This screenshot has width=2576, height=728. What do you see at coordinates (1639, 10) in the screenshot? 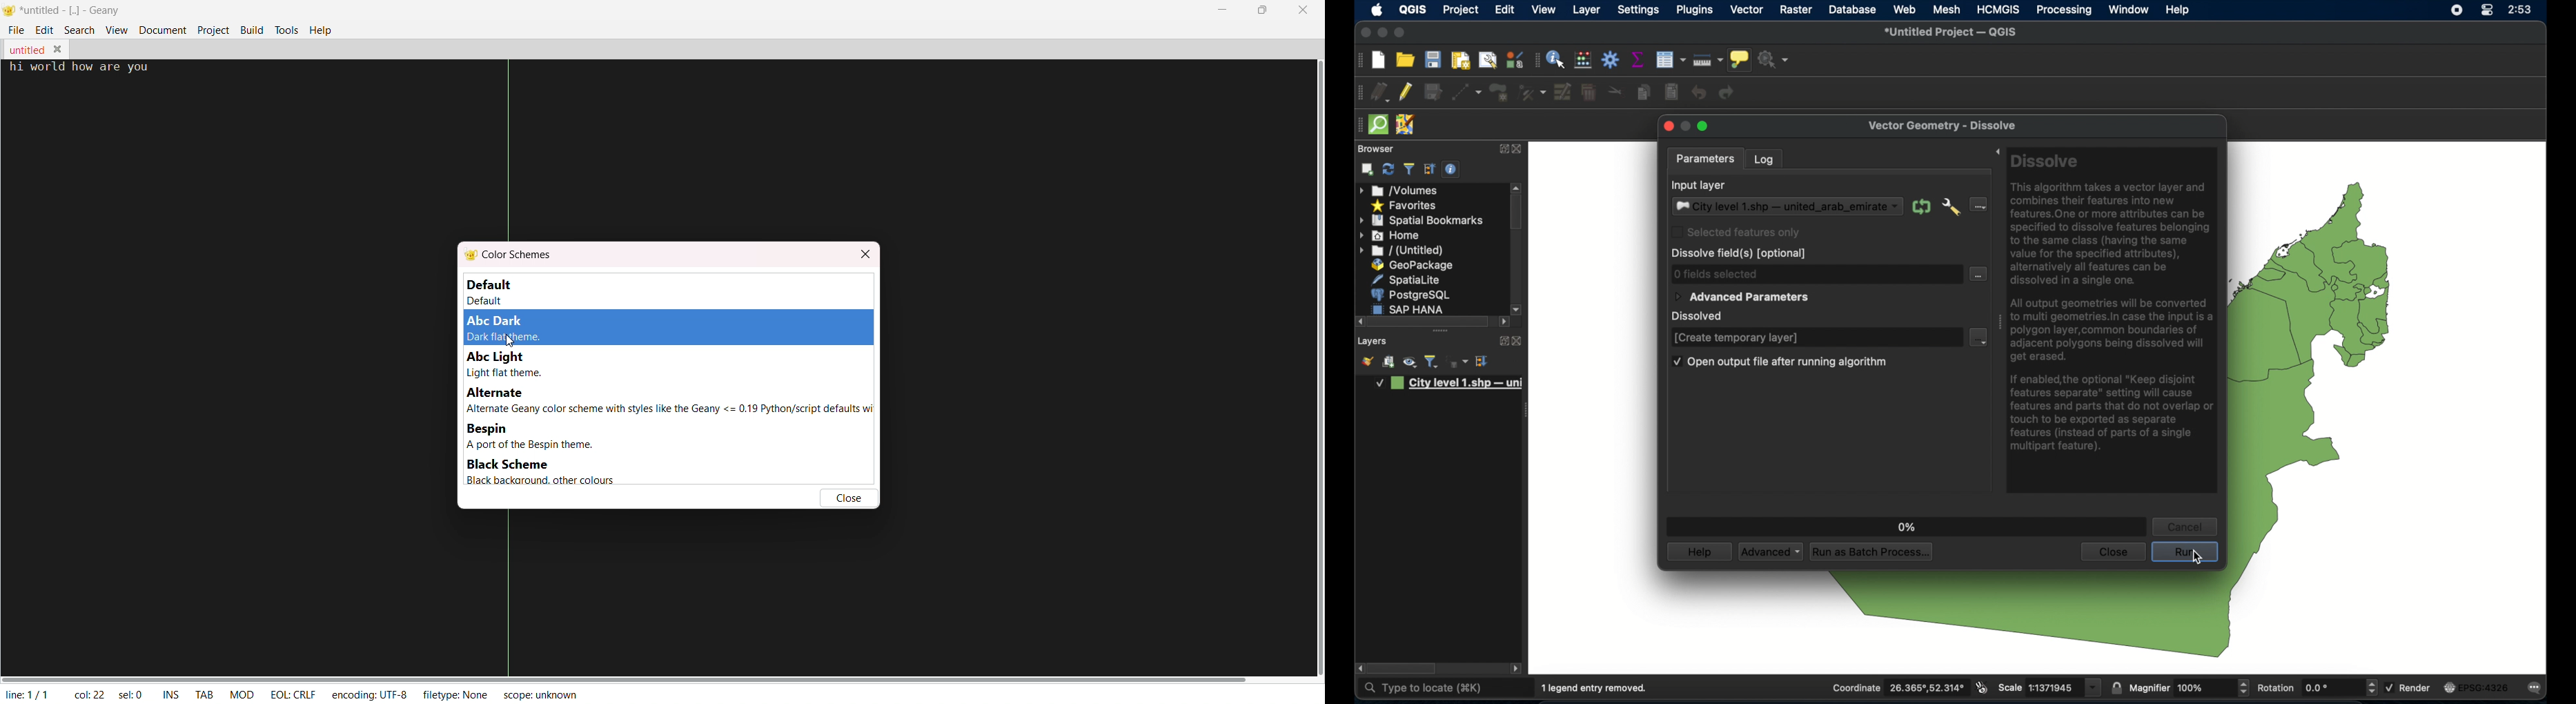
I see `settings` at bounding box center [1639, 10].